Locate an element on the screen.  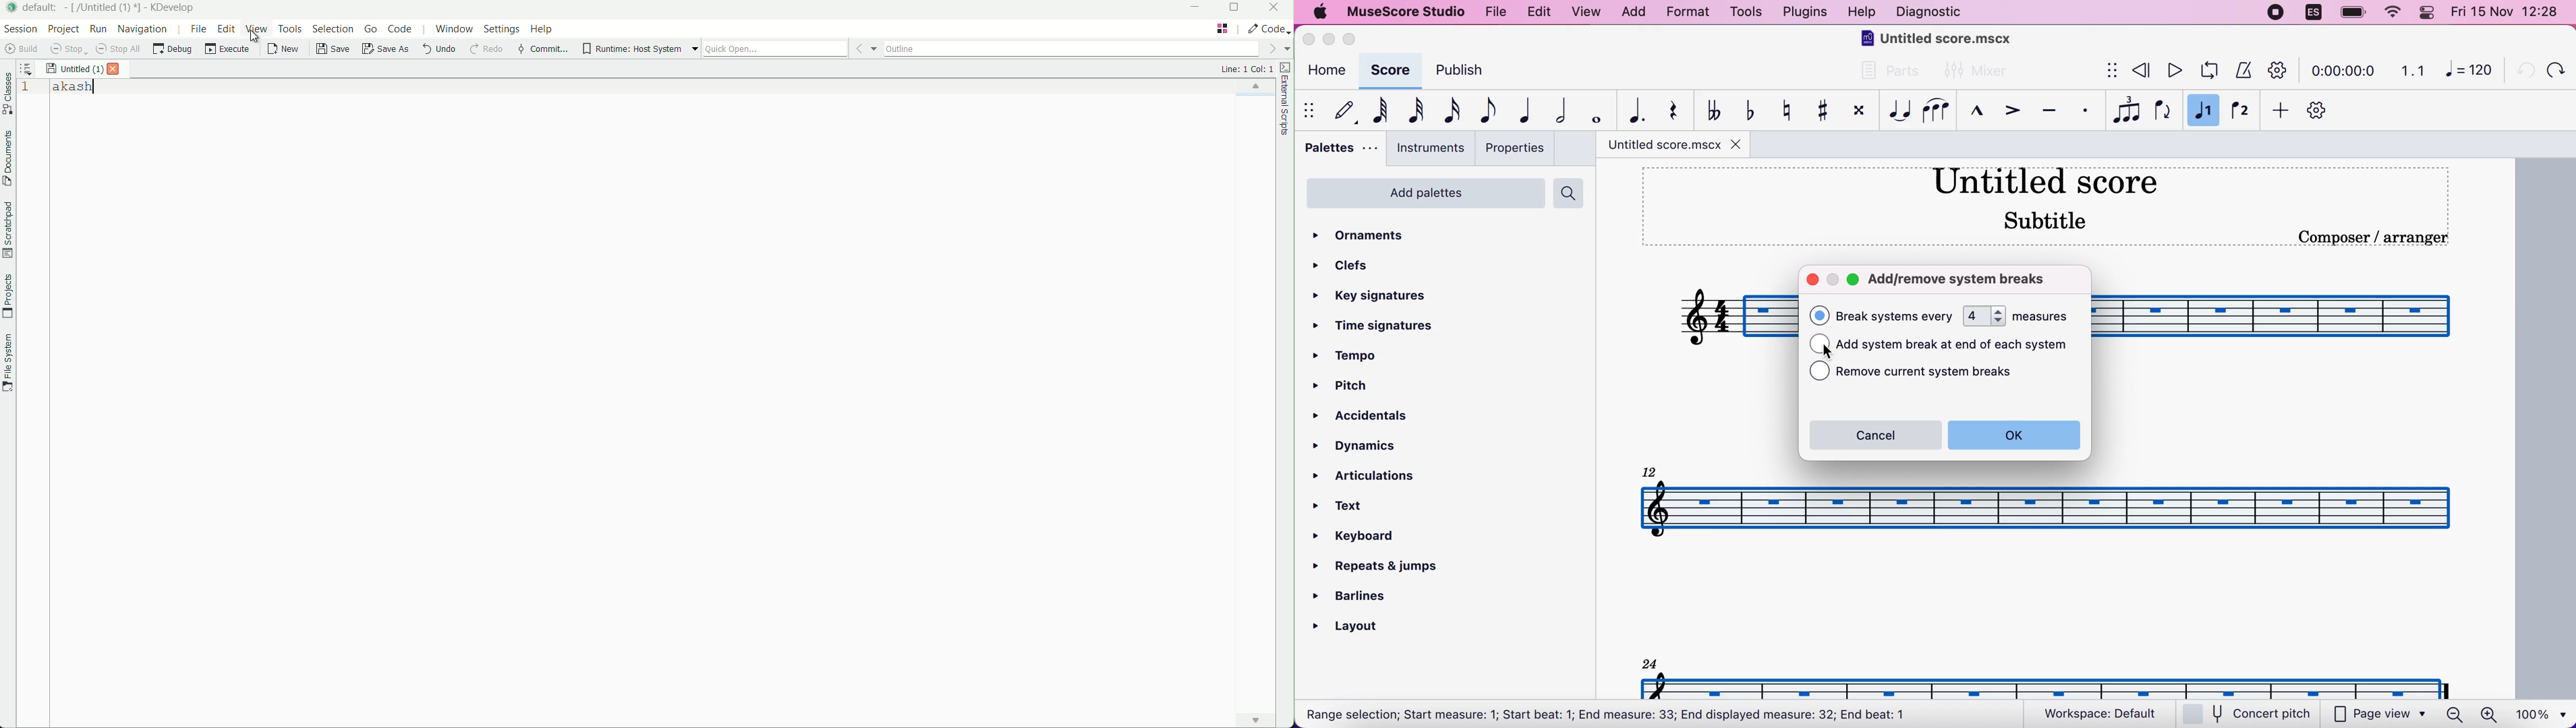
time signatures is located at coordinates (1376, 327).